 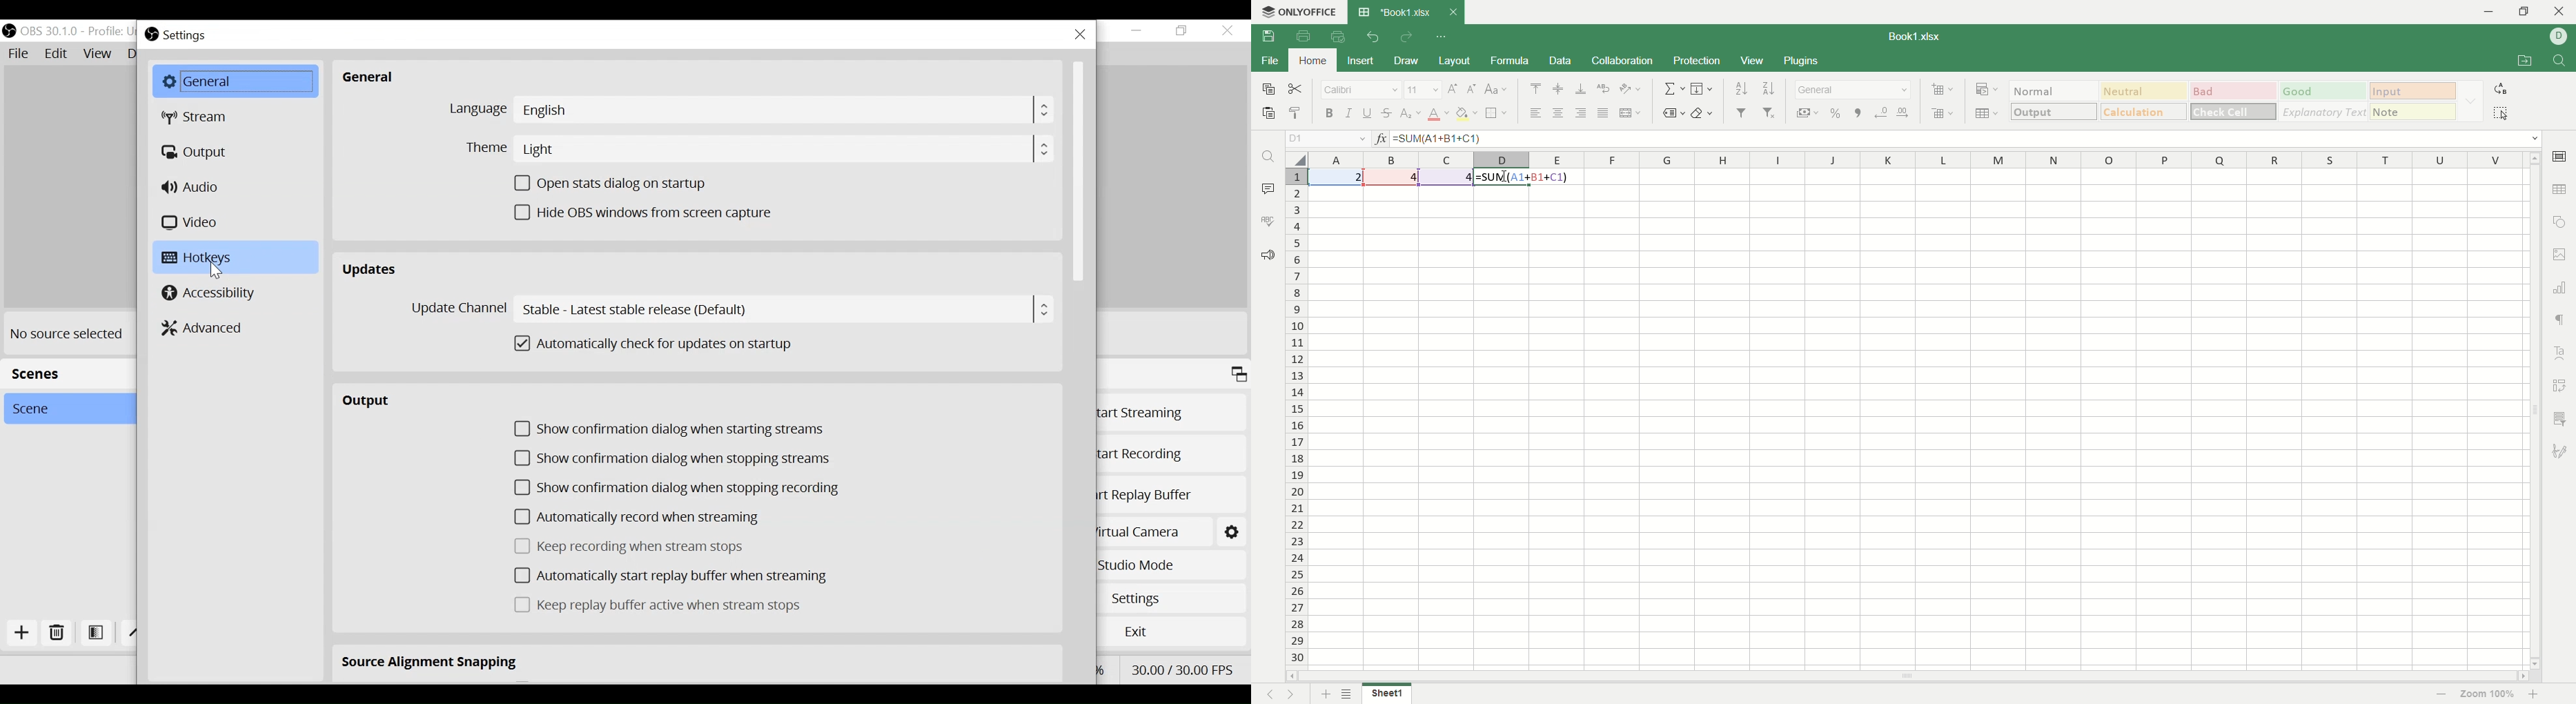 I want to click on cell settings, so click(x=2557, y=157).